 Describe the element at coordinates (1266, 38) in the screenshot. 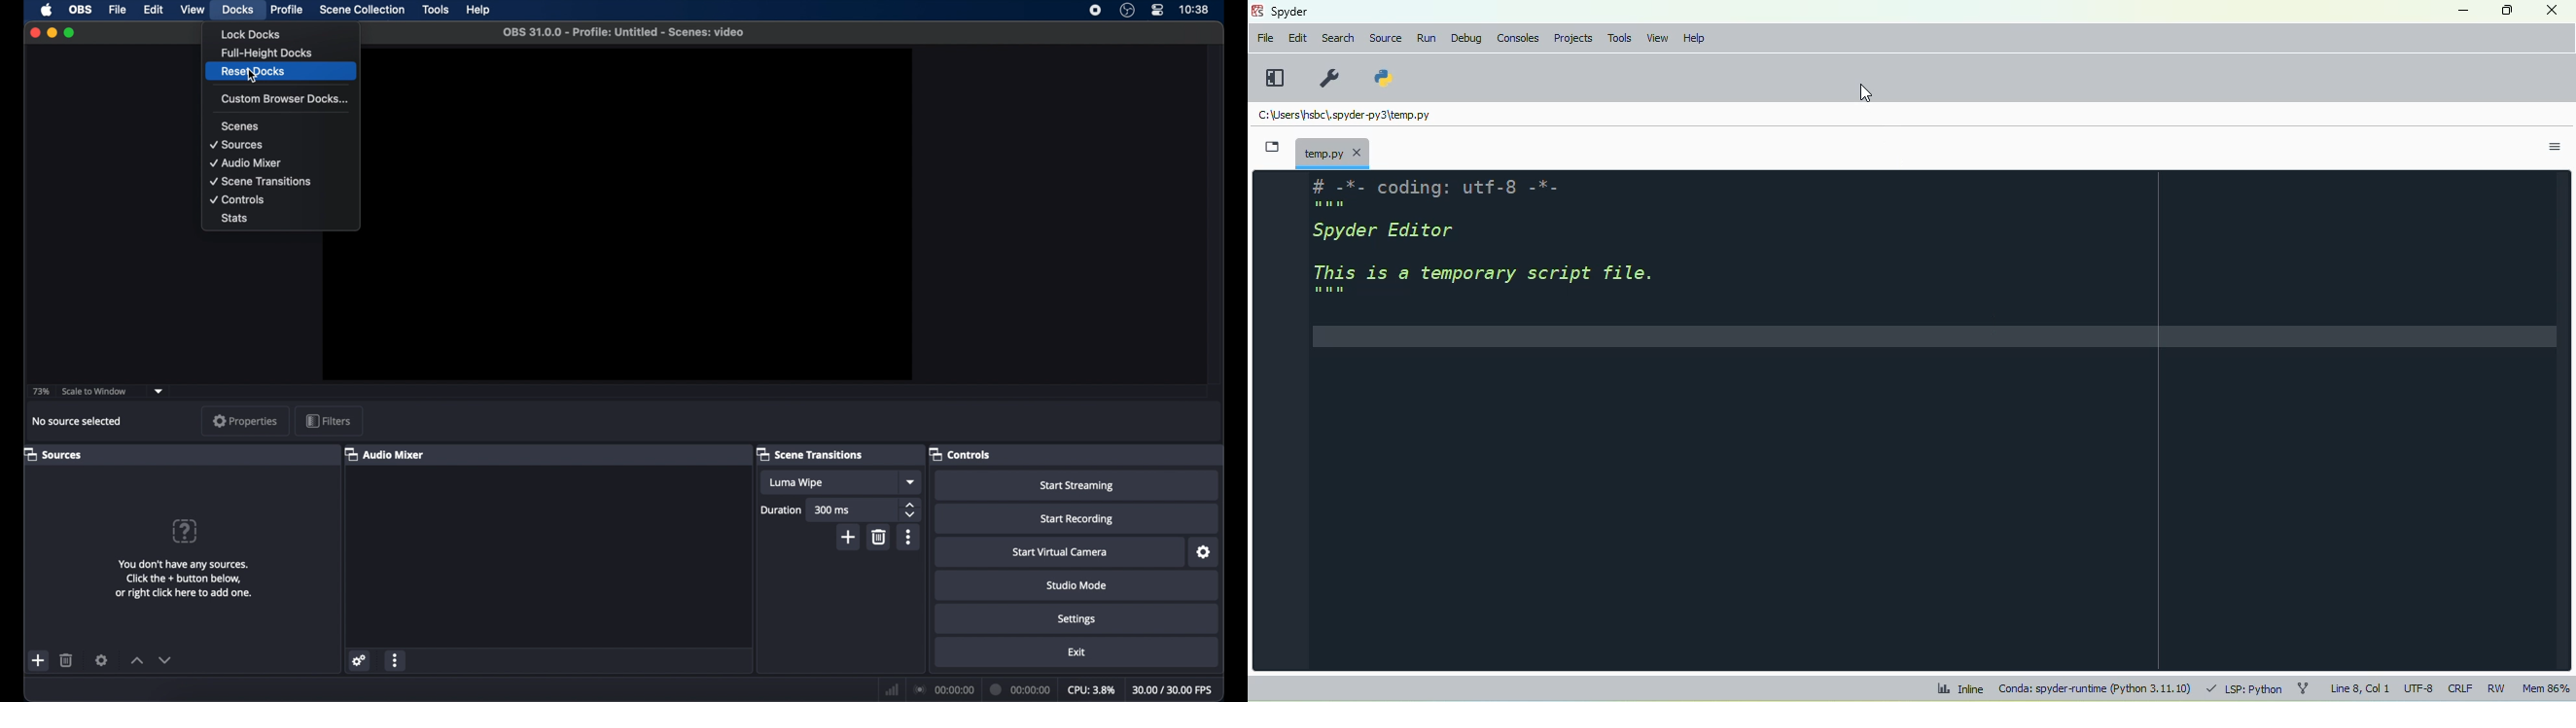

I see `file` at that location.